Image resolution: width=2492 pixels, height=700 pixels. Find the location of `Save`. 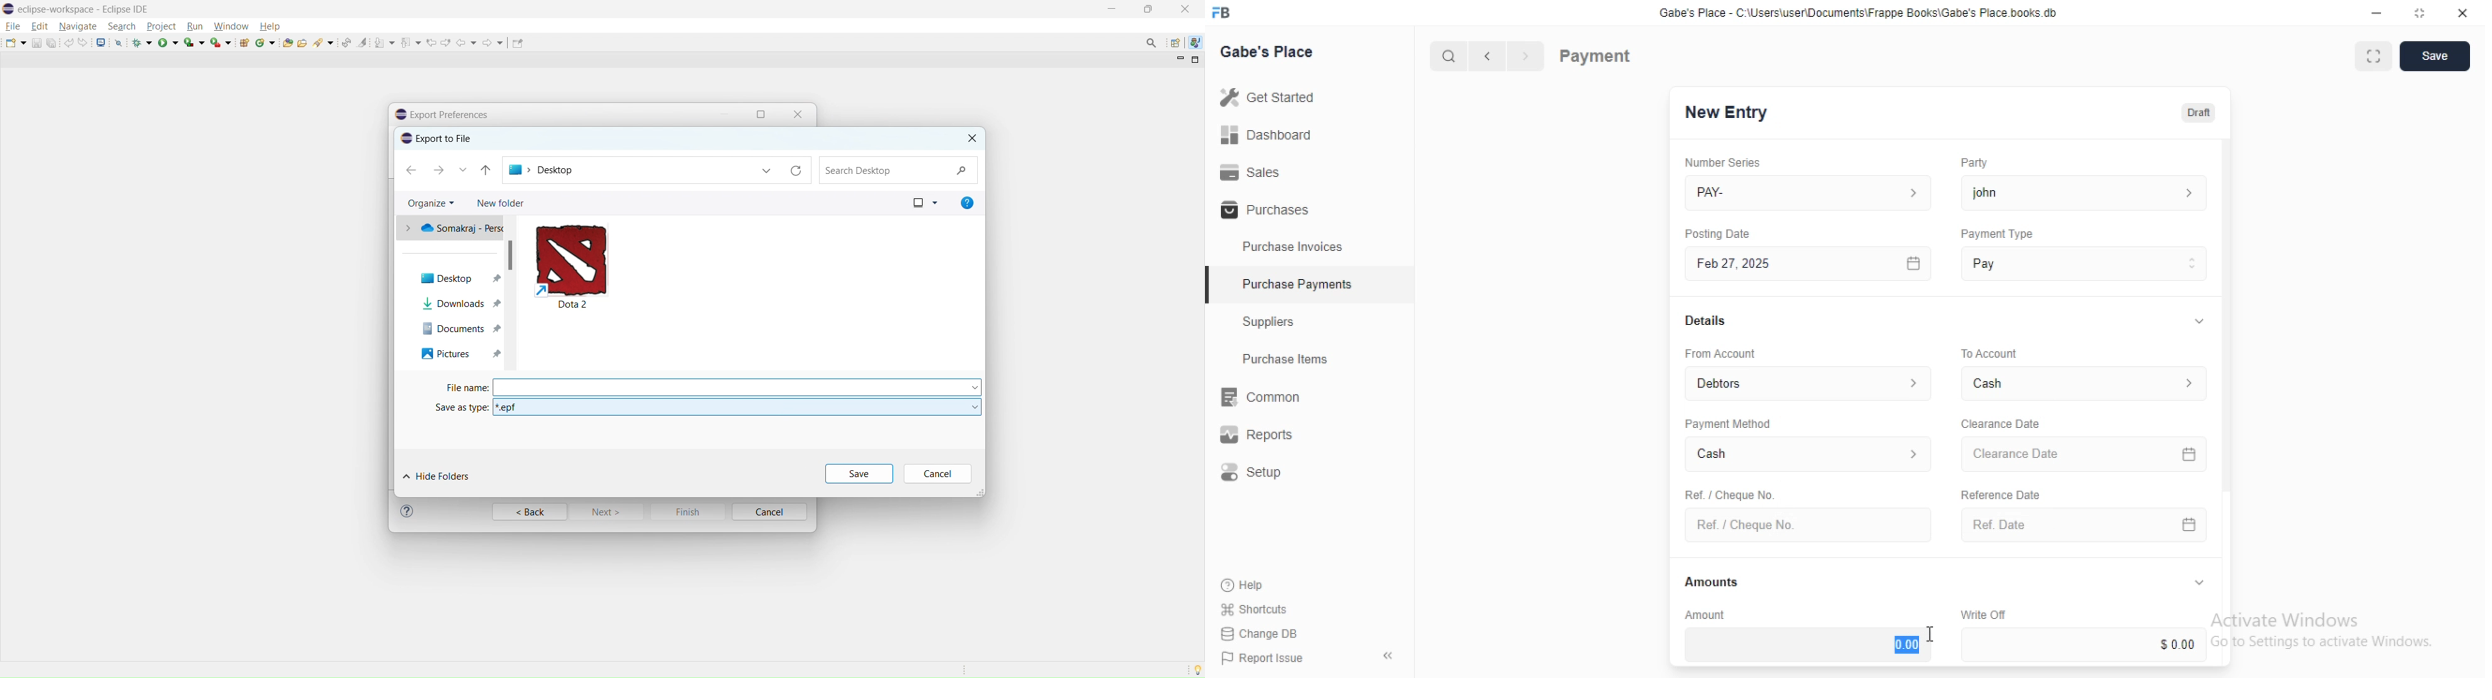

Save is located at coordinates (2434, 56).